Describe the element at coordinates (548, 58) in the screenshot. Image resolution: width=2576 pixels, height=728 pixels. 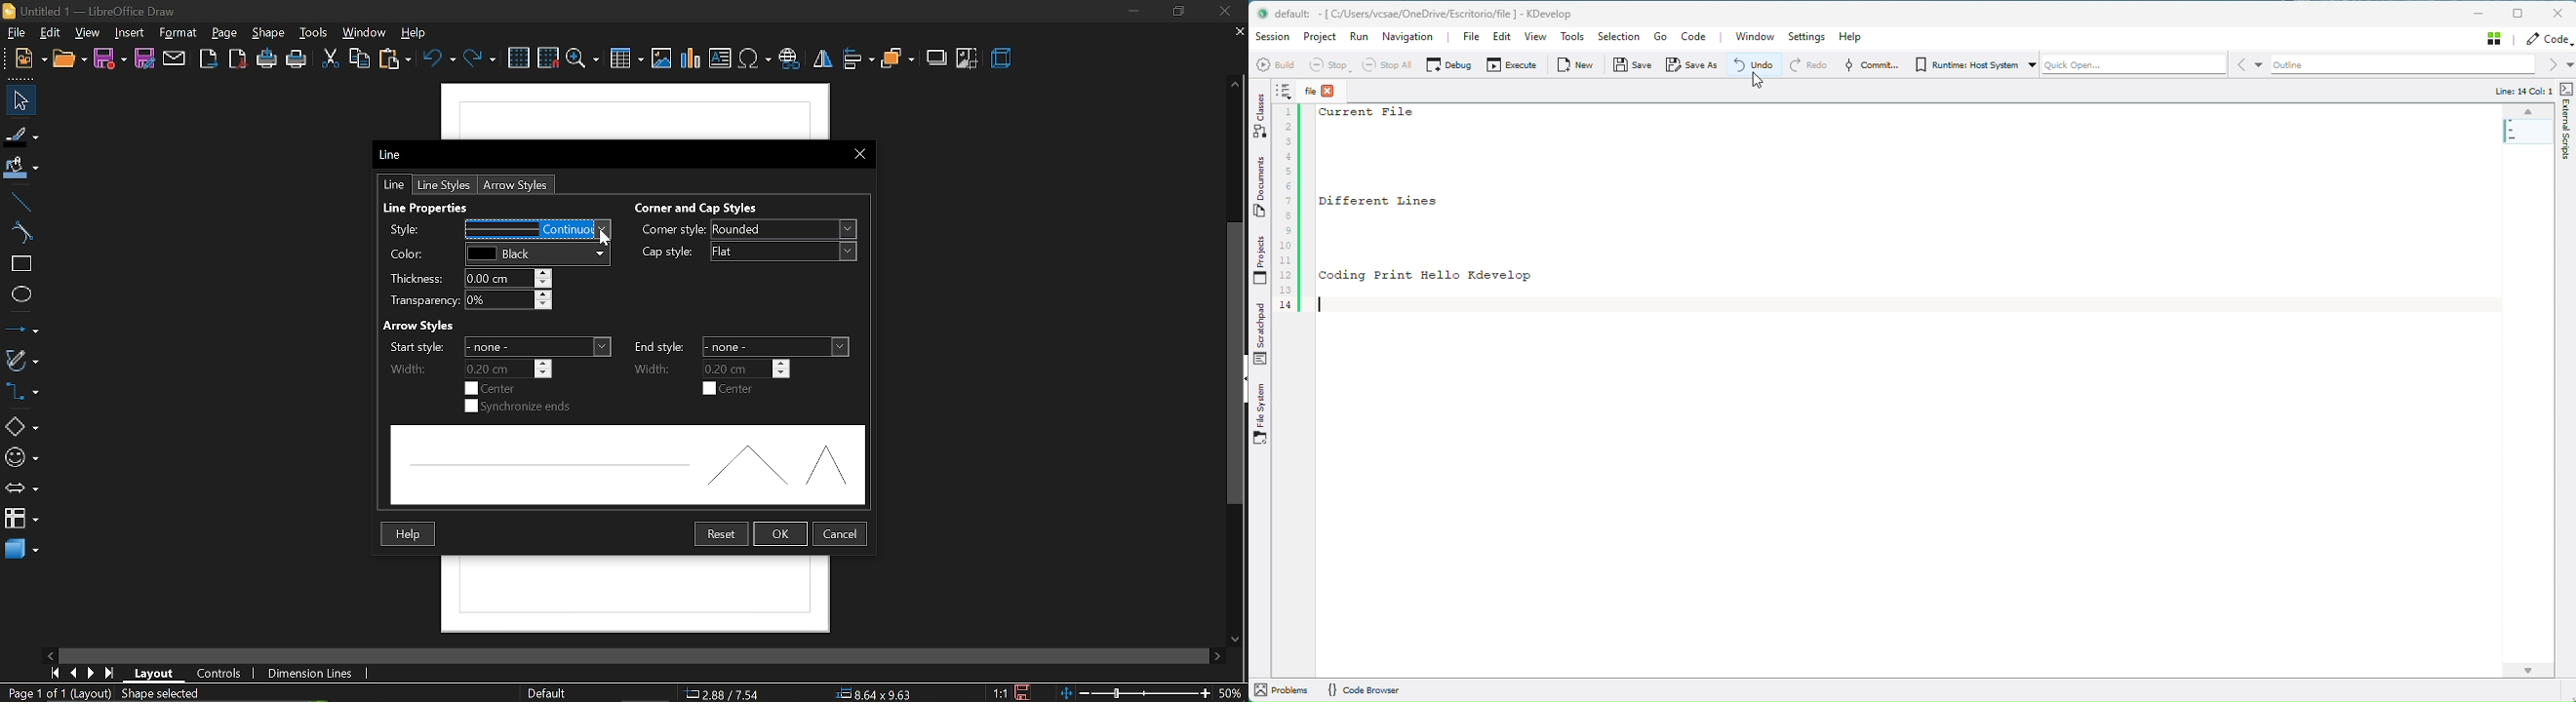
I see `snap to grid` at that location.